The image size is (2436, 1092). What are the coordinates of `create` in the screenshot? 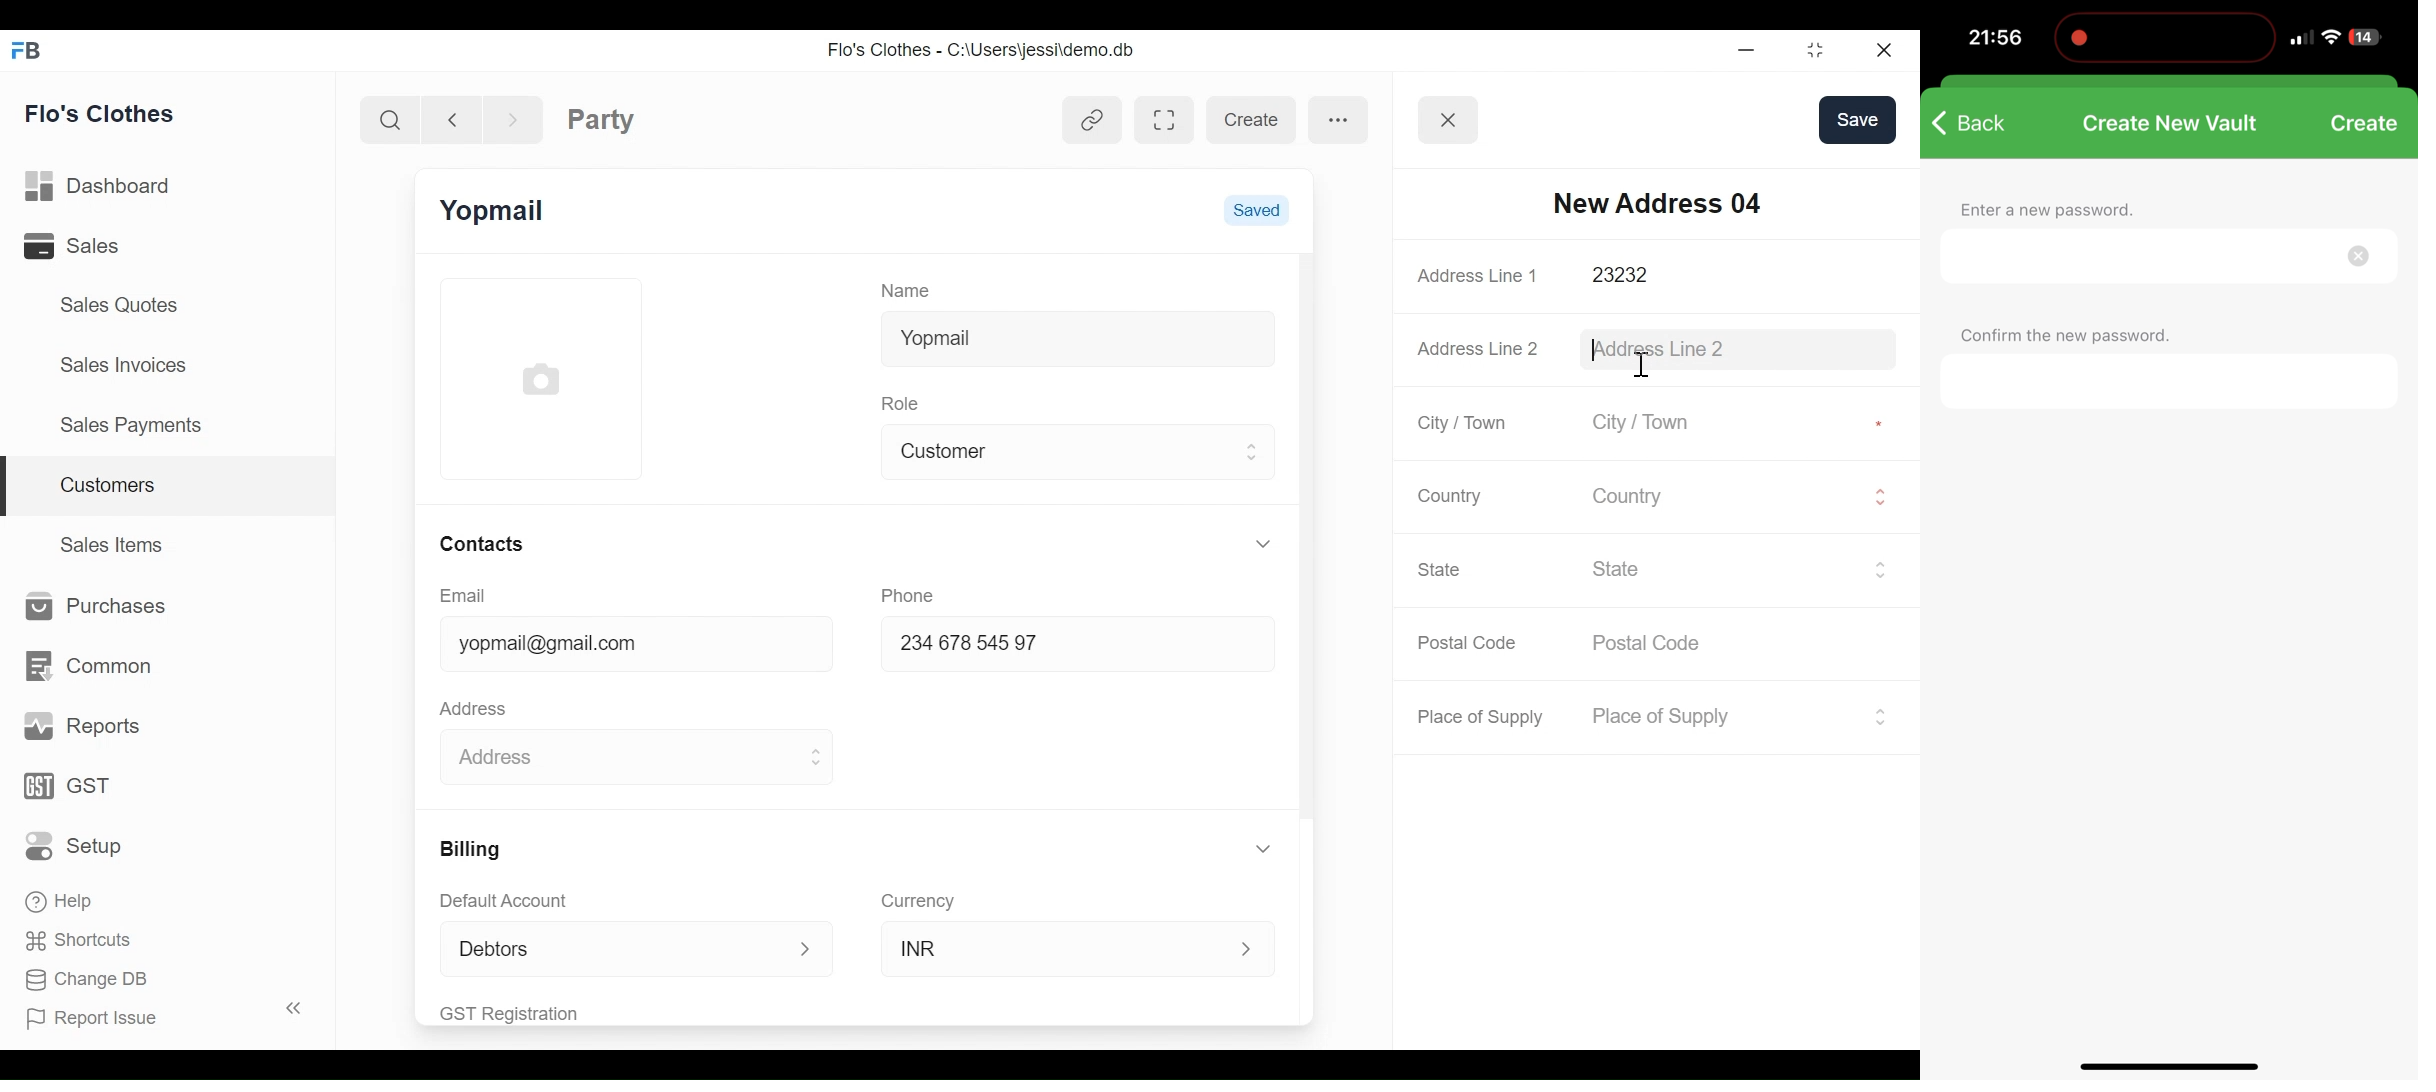 It's located at (2364, 125).